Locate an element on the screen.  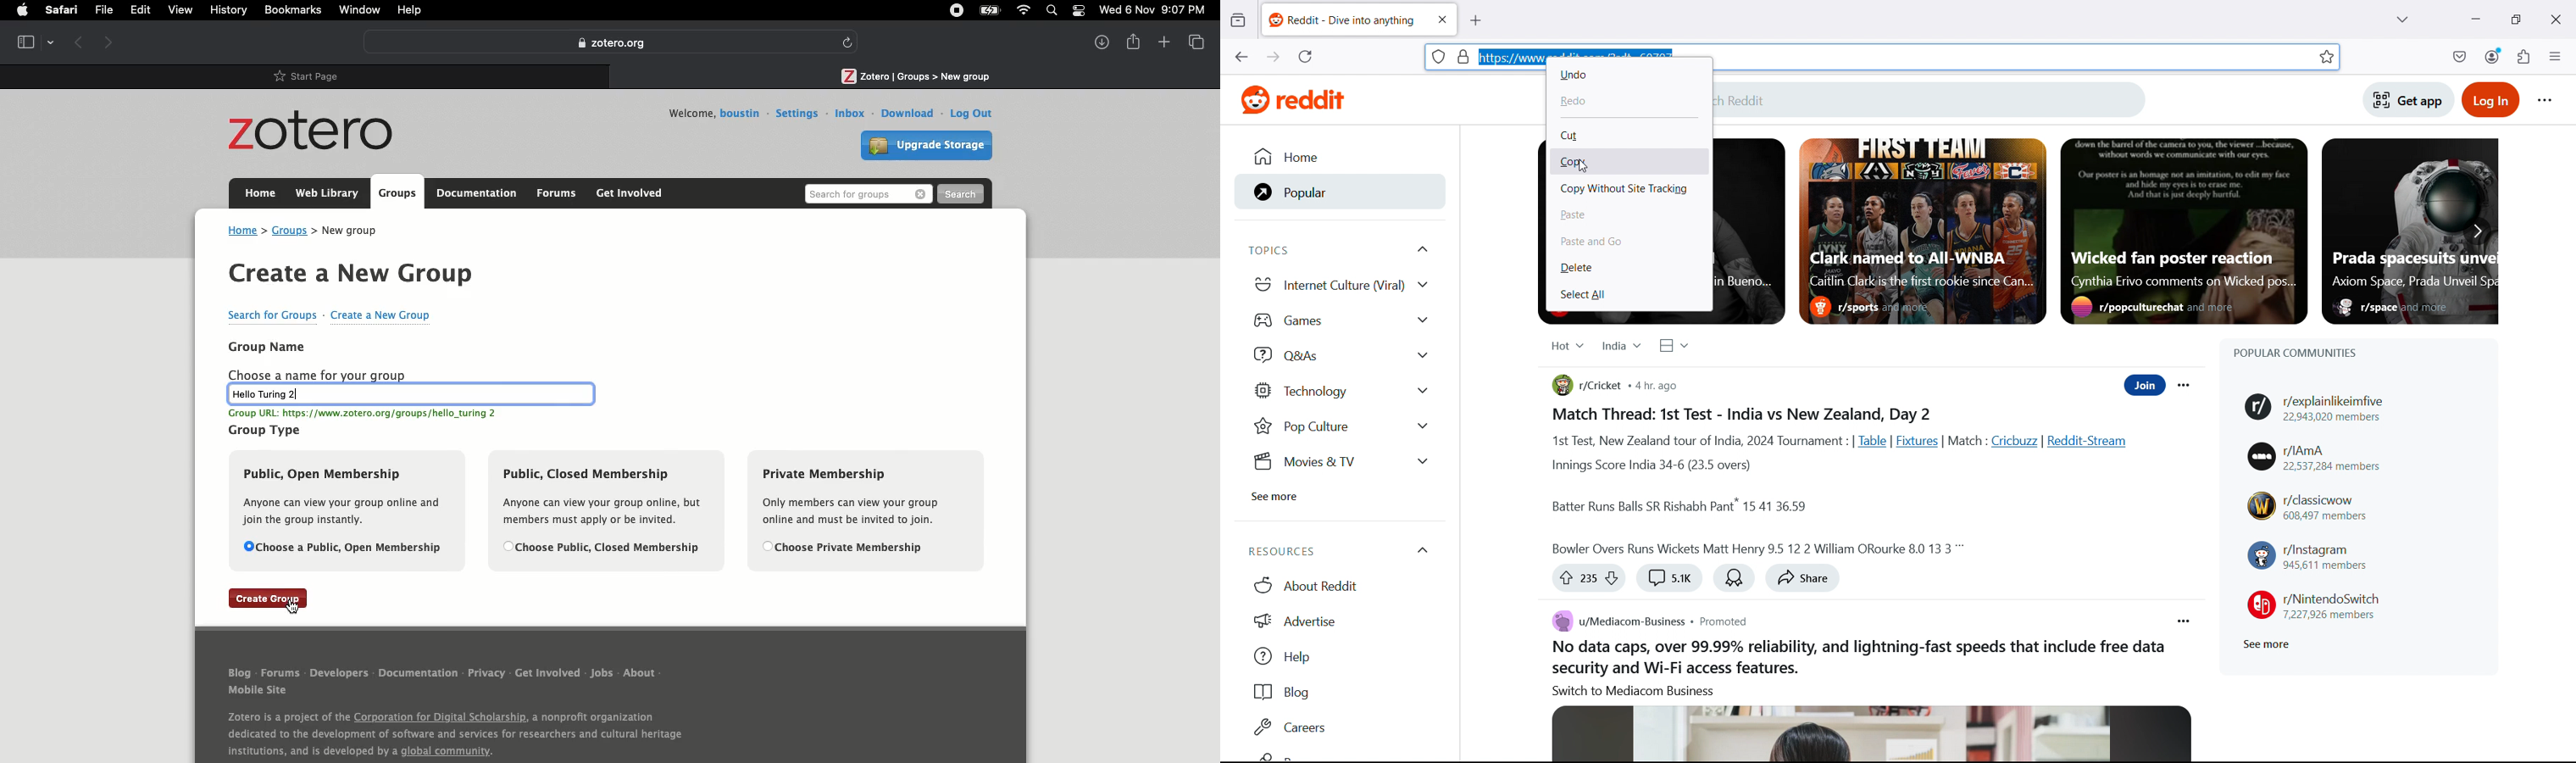
Search is located at coordinates (1052, 10).